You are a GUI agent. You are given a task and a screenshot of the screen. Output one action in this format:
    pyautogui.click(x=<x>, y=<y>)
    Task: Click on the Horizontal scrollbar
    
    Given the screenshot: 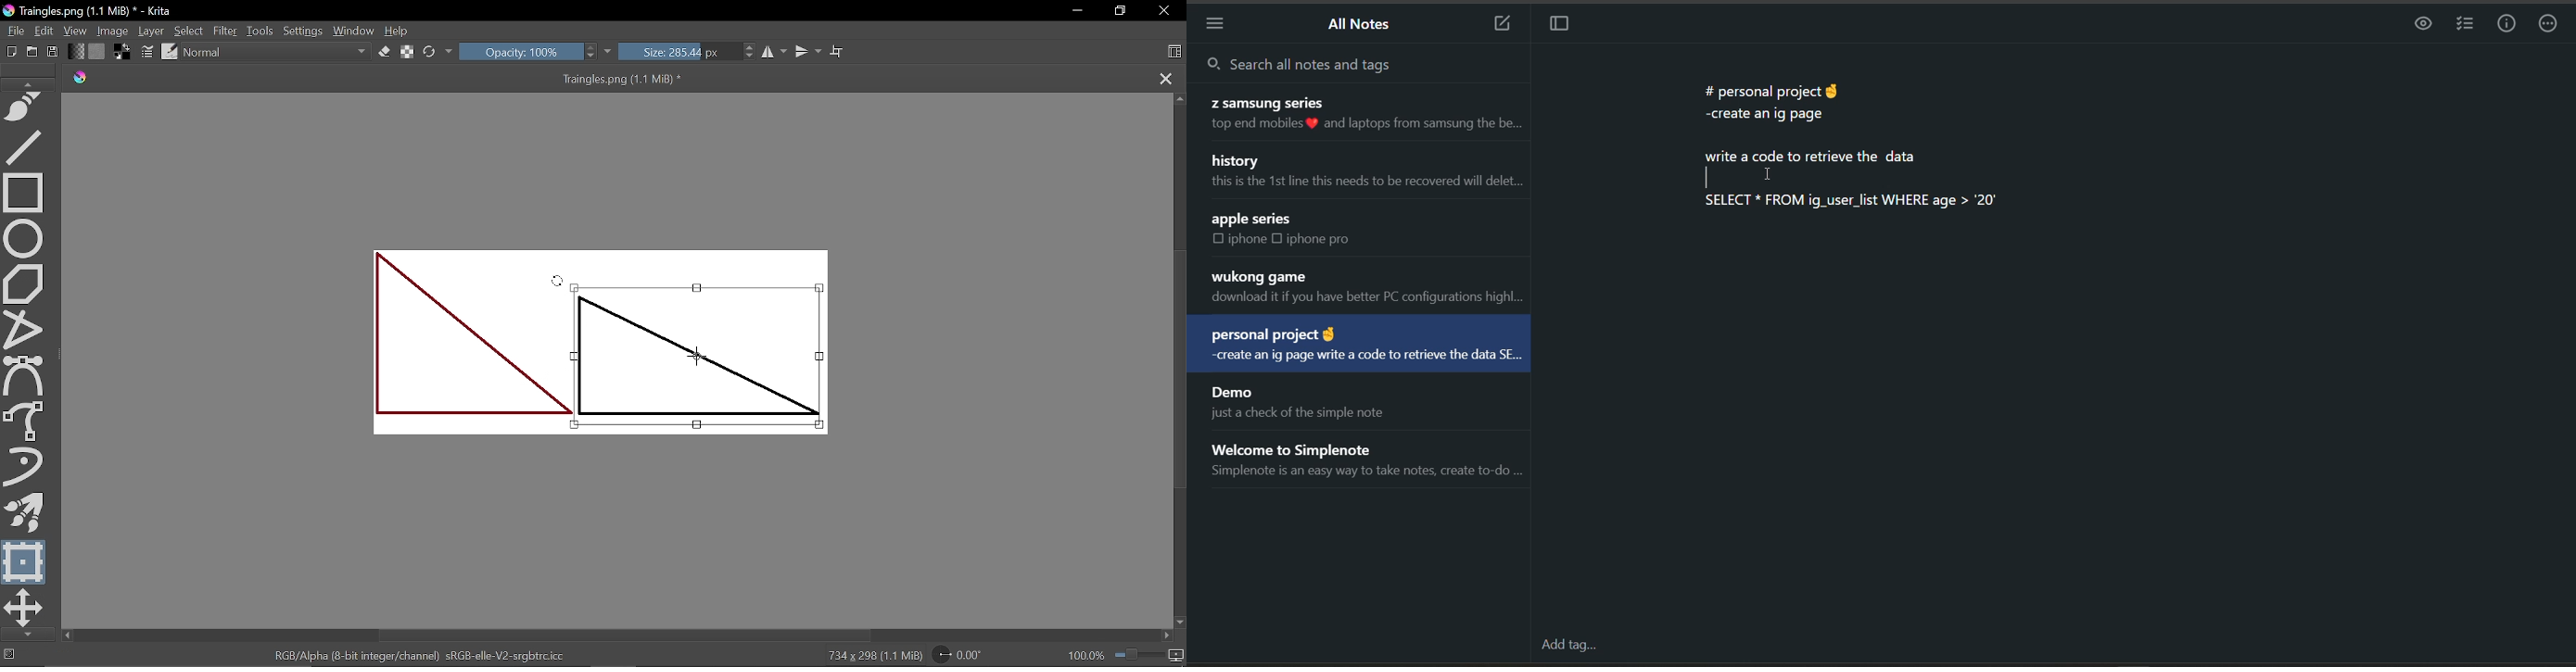 What is the action you would take?
    pyautogui.click(x=626, y=636)
    